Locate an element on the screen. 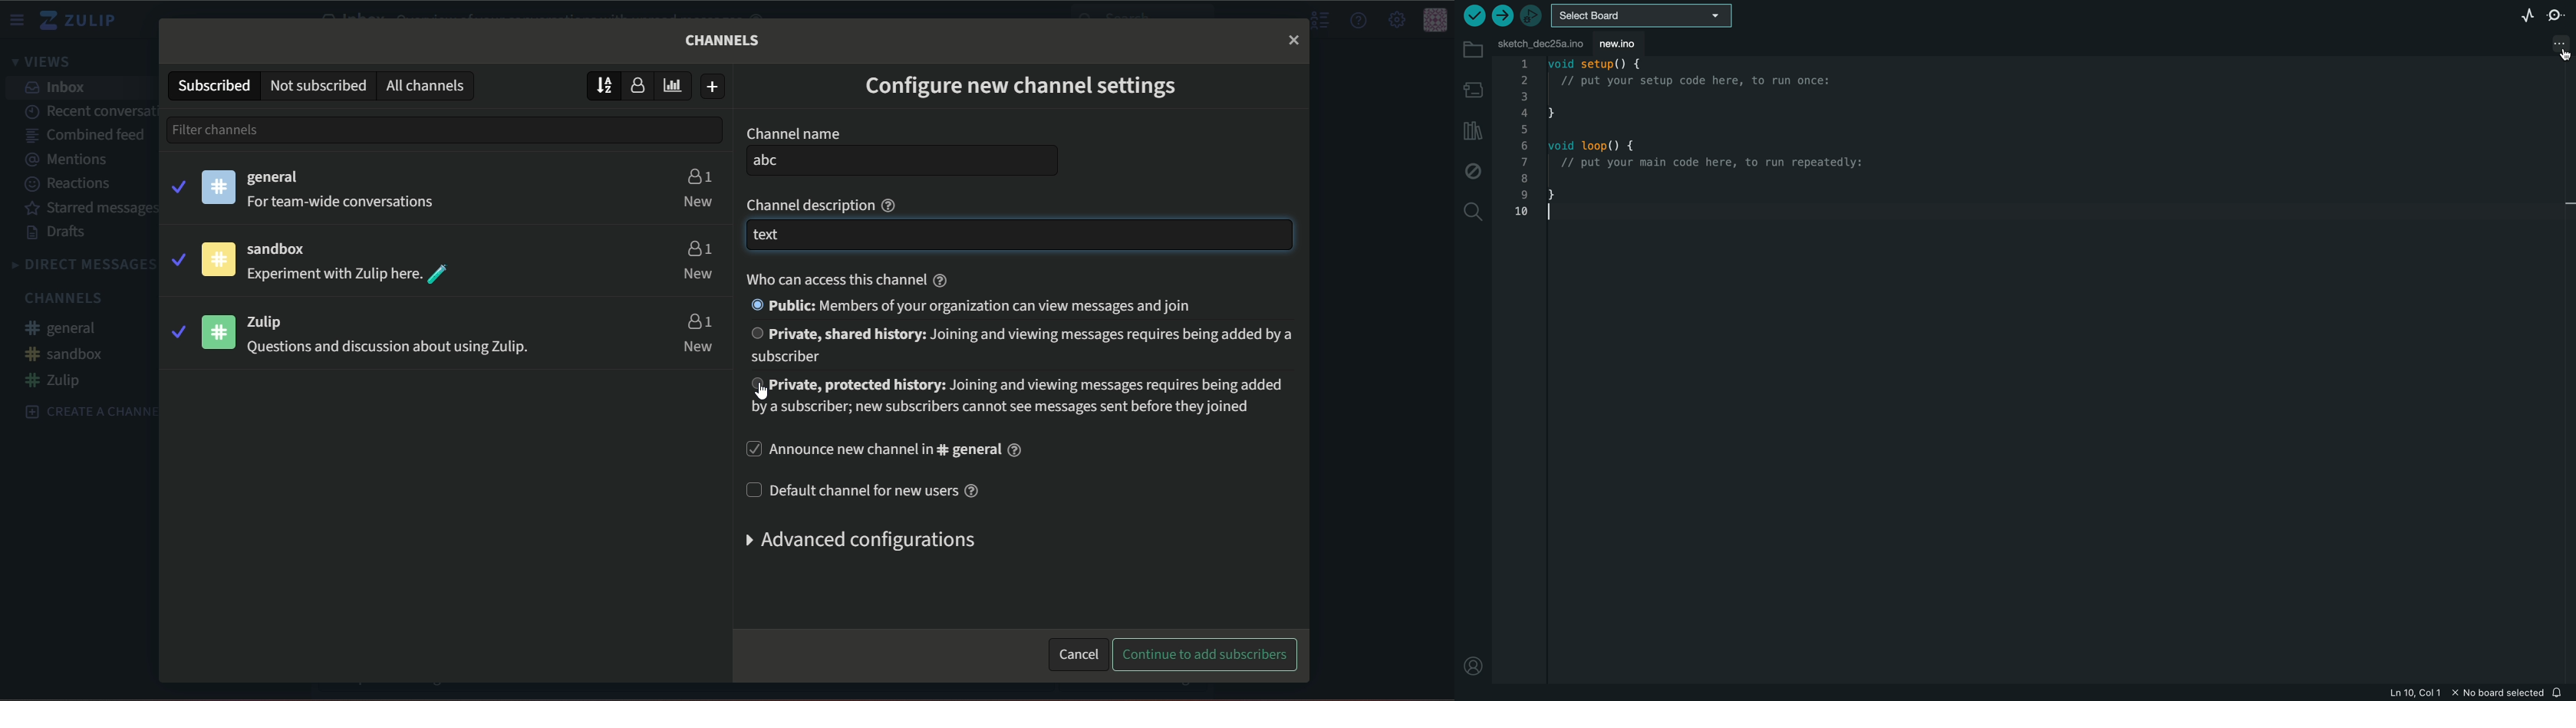  zulip logo is located at coordinates (83, 21).